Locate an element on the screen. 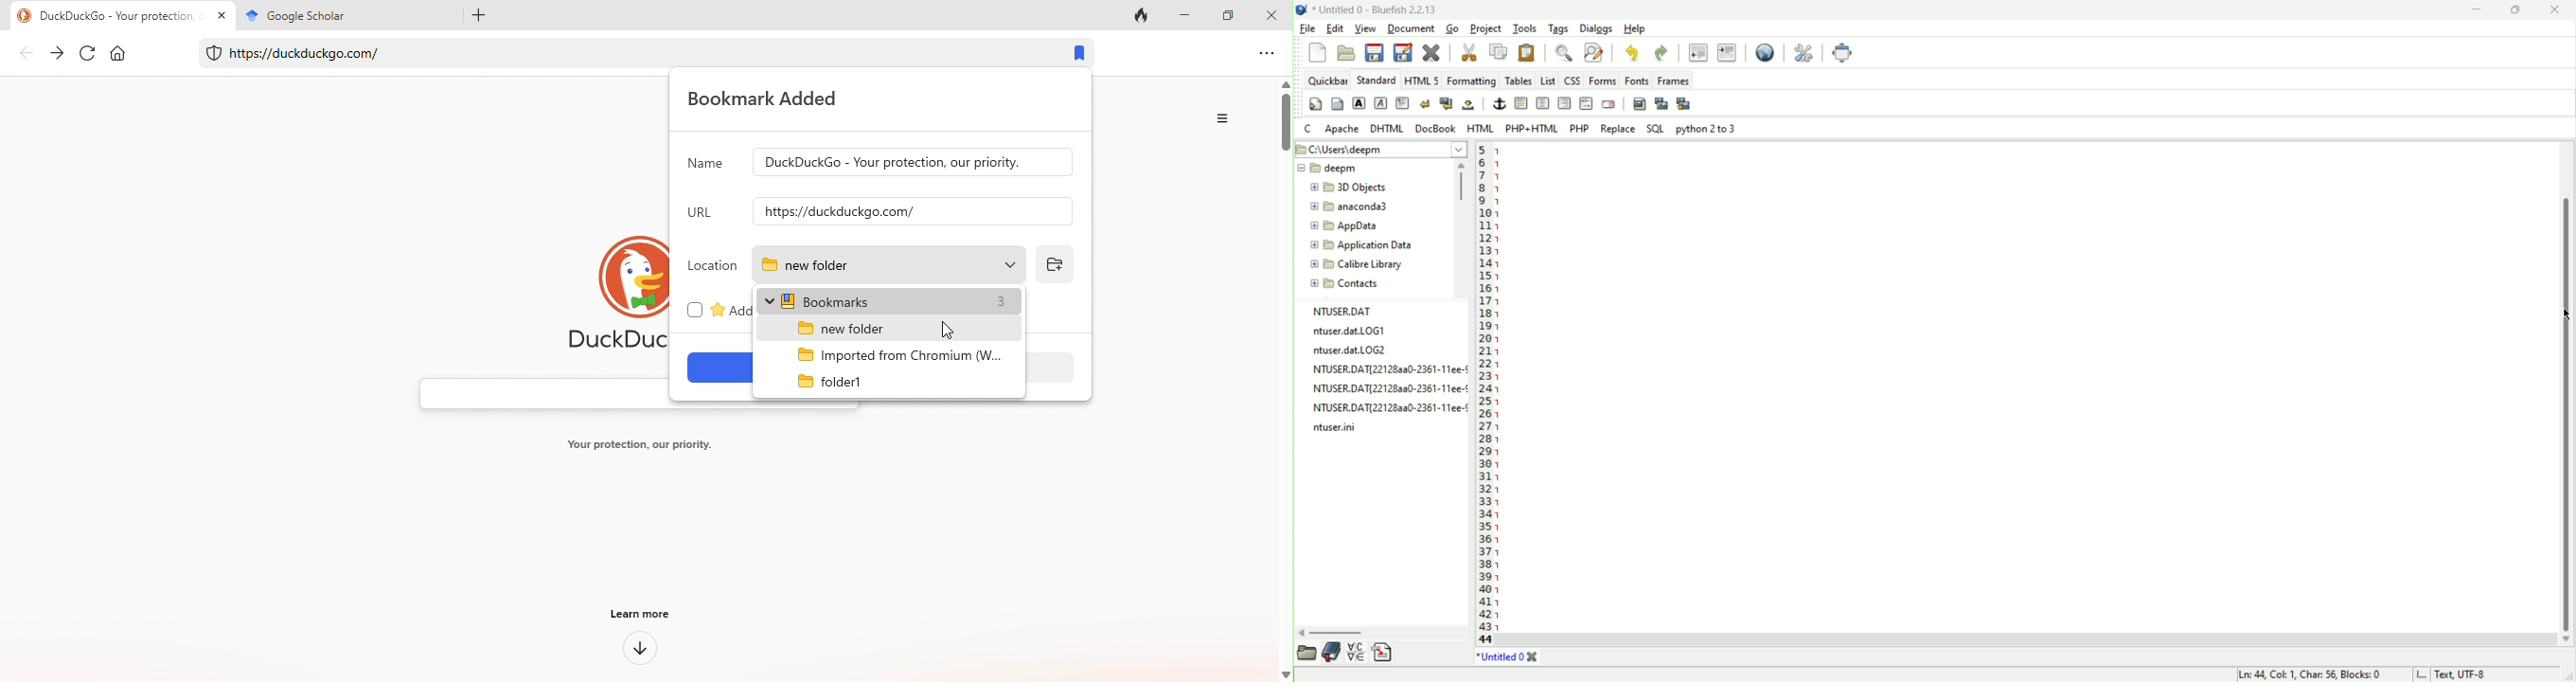  bookmark added is located at coordinates (773, 99).